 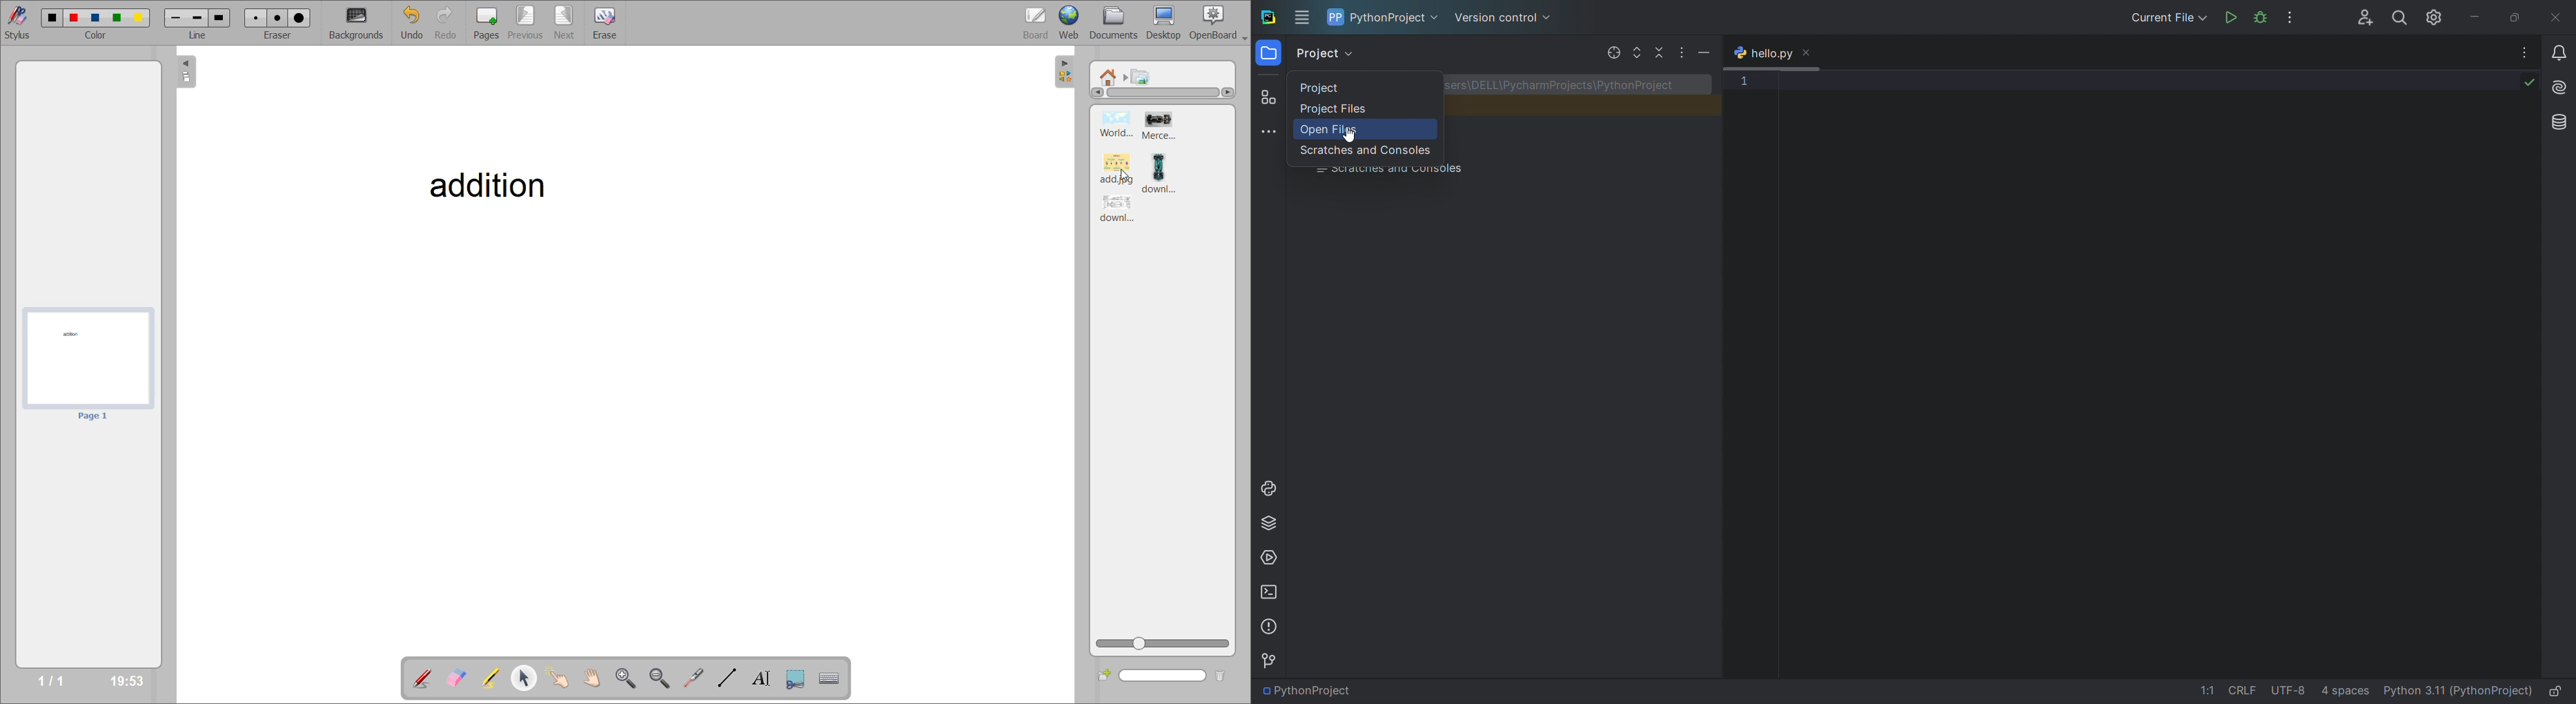 What do you see at coordinates (2472, 16) in the screenshot?
I see `minimize` at bounding box center [2472, 16].